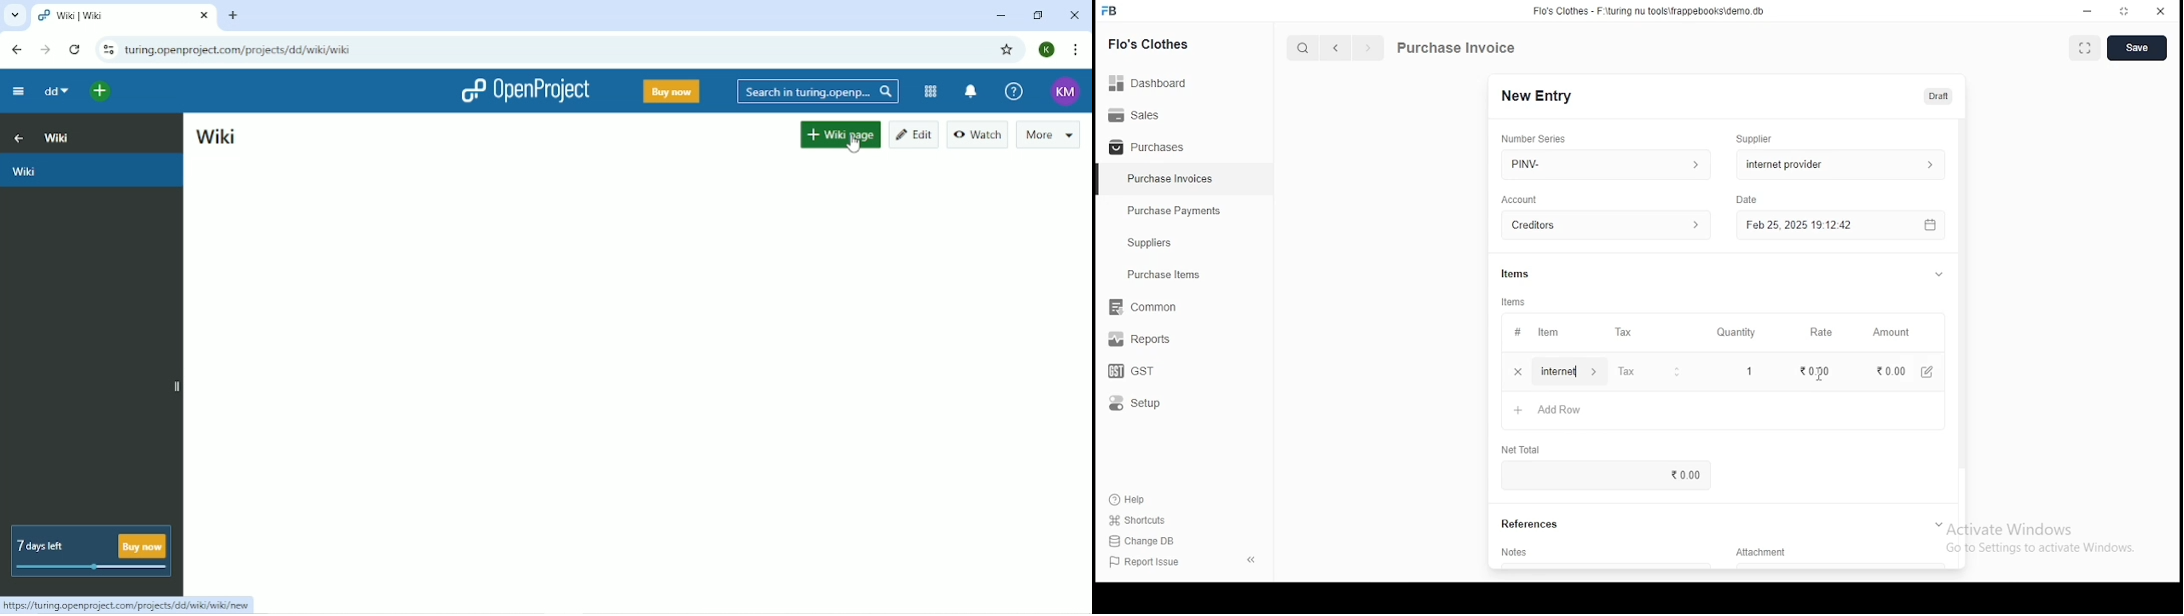 This screenshot has width=2184, height=616. What do you see at coordinates (1607, 226) in the screenshot?
I see `account` at bounding box center [1607, 226].